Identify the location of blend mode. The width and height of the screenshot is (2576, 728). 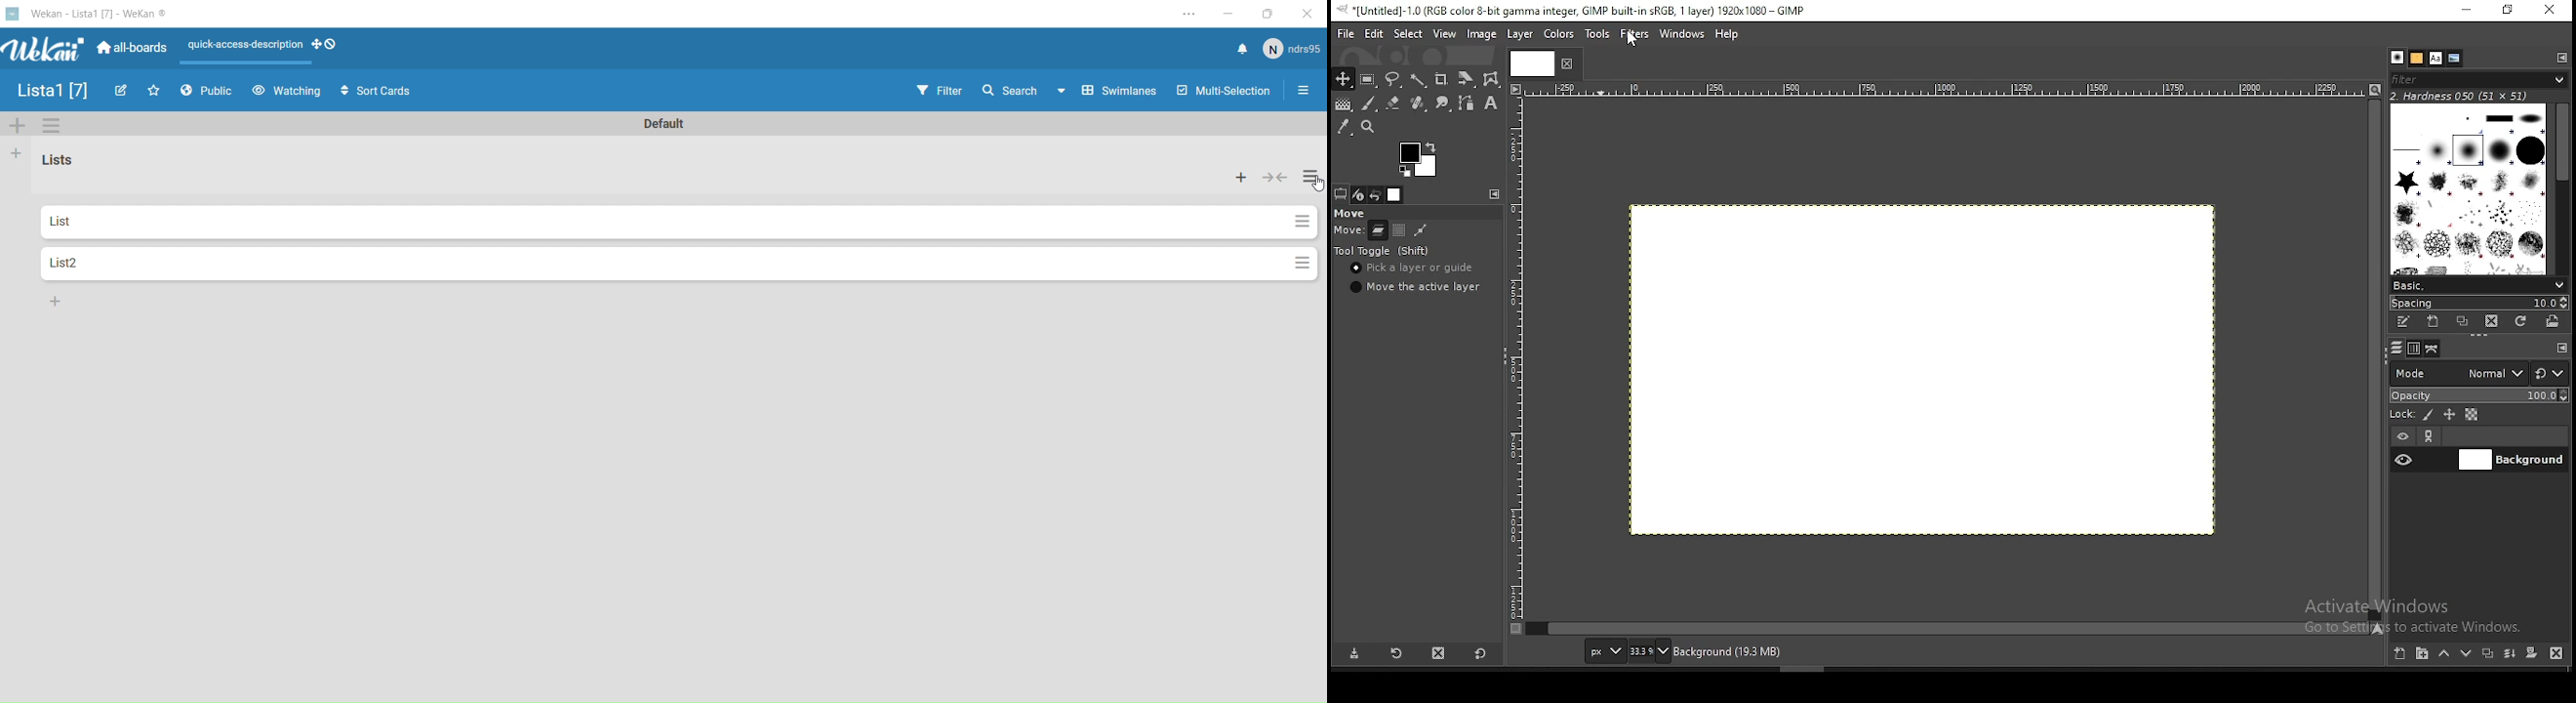
(2478, 373).